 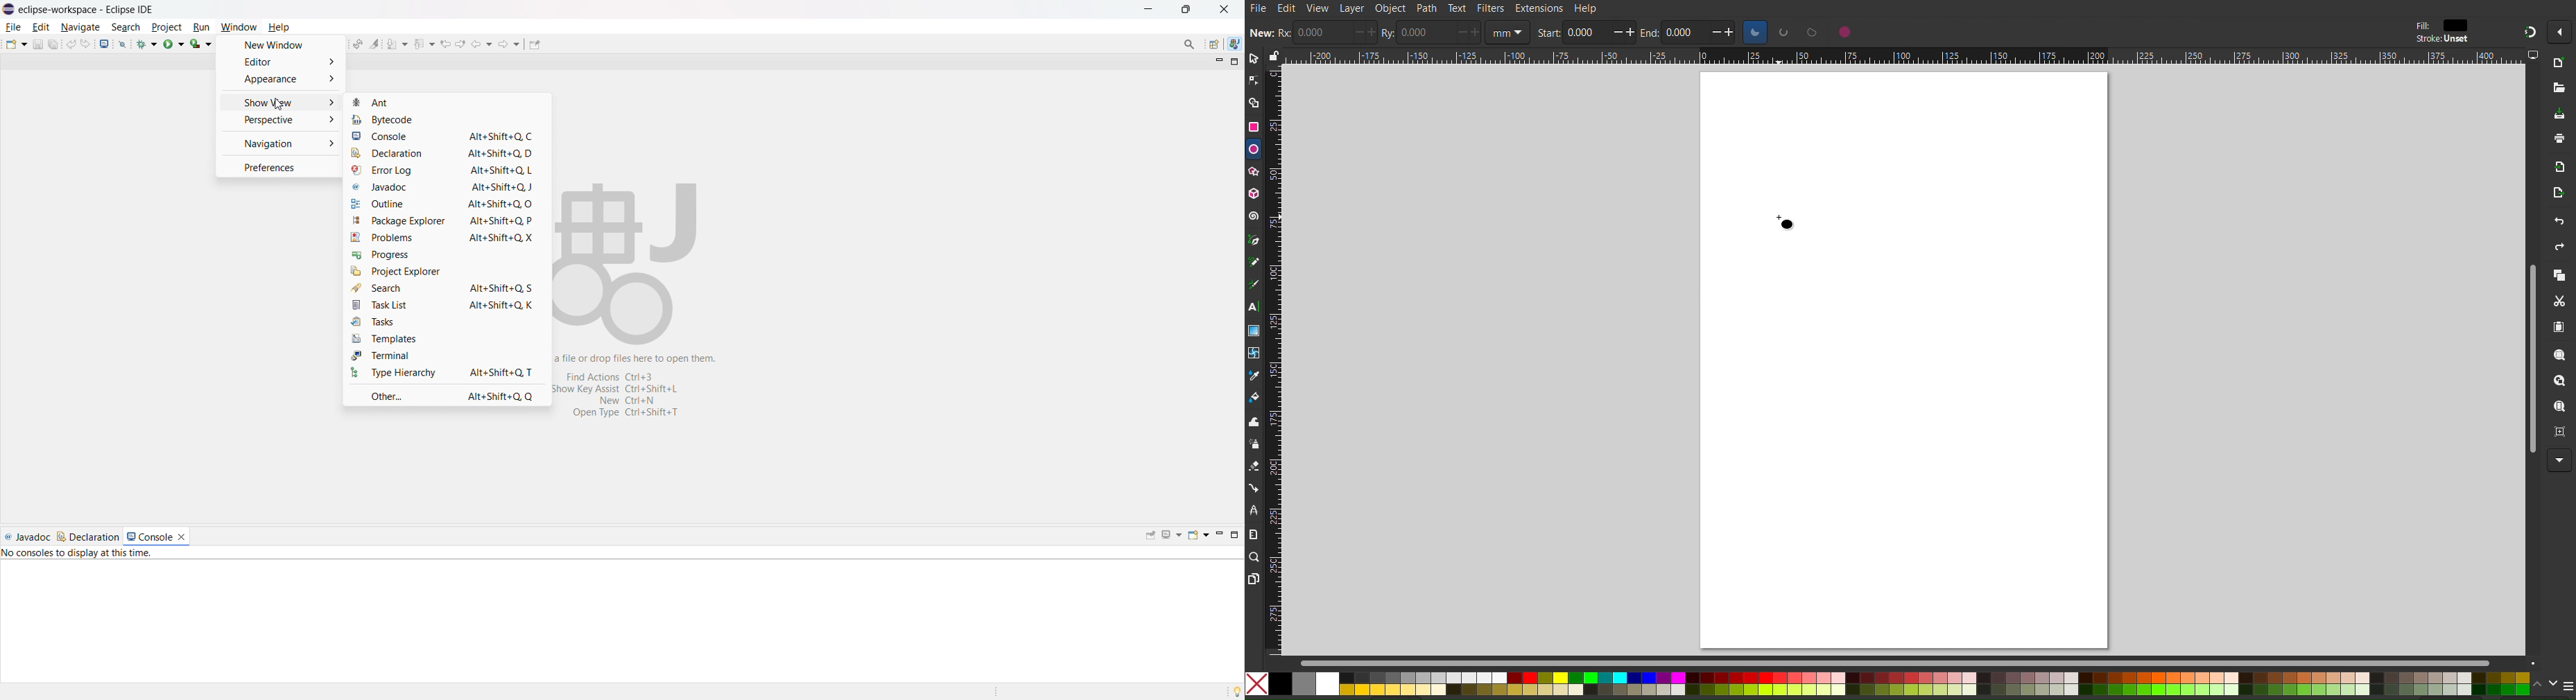 I want to click on New, so click(x=2562, y=67).